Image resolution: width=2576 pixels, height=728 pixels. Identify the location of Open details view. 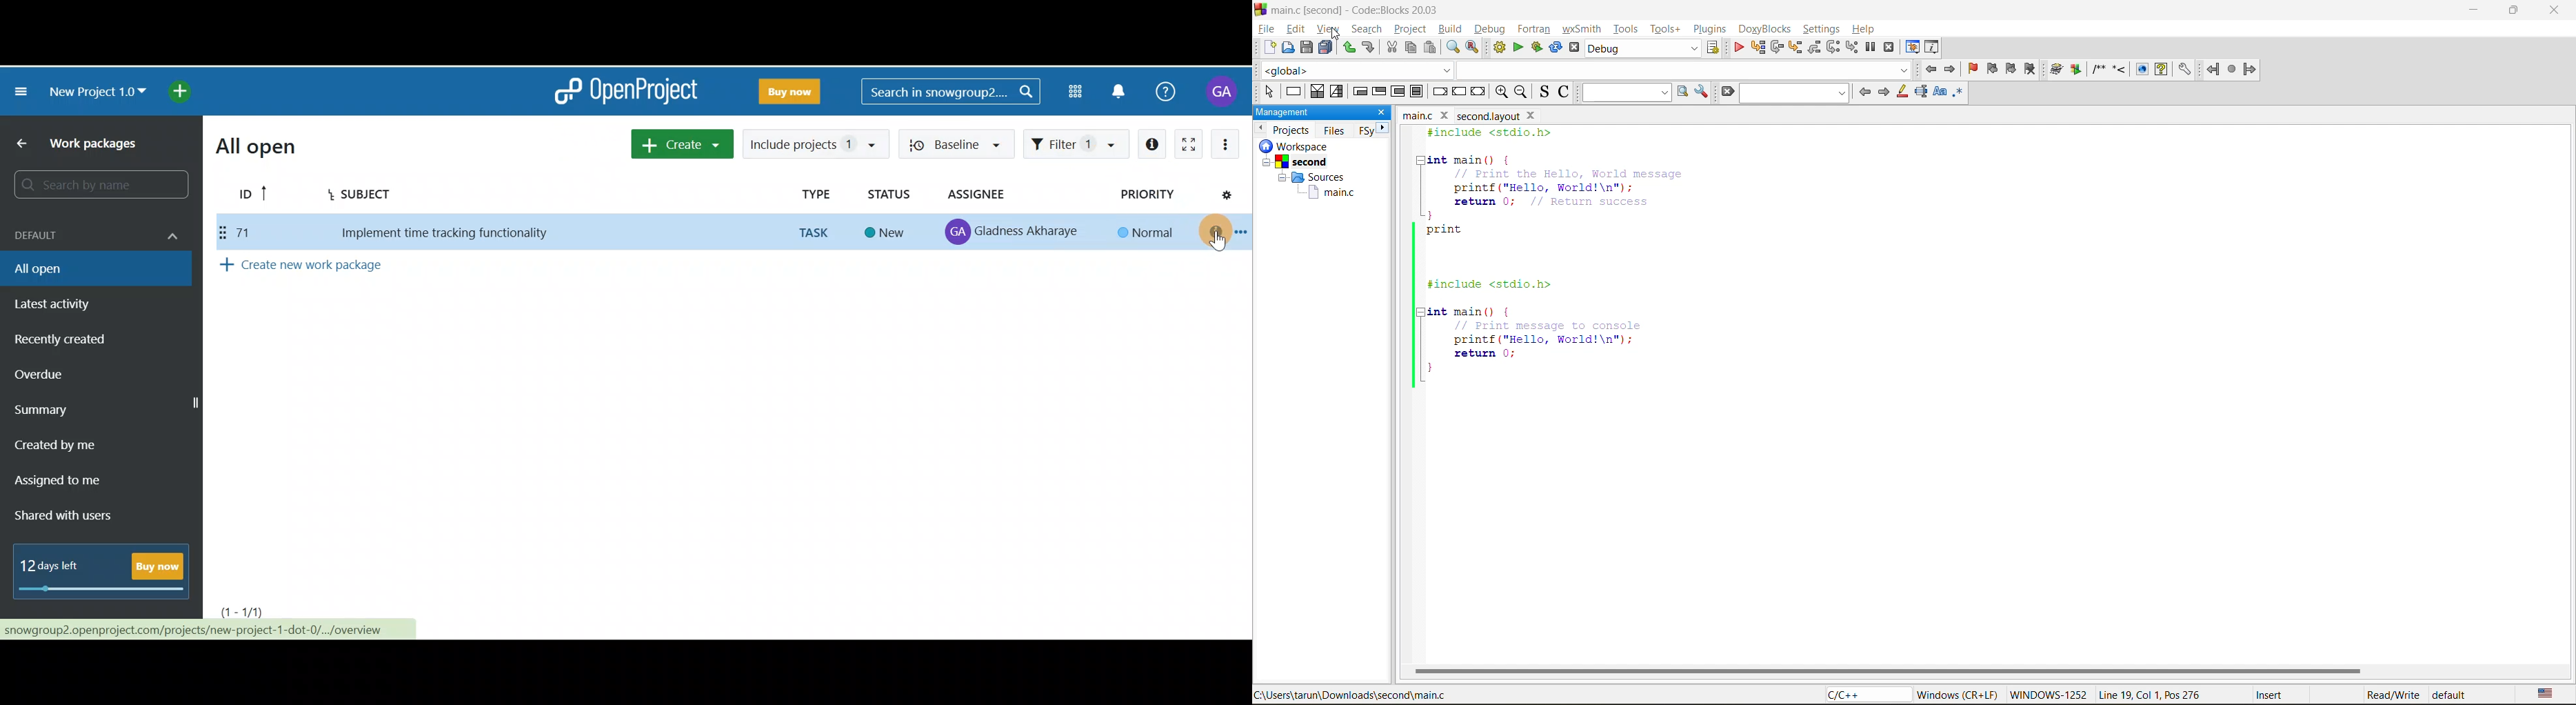
(1150, 142).